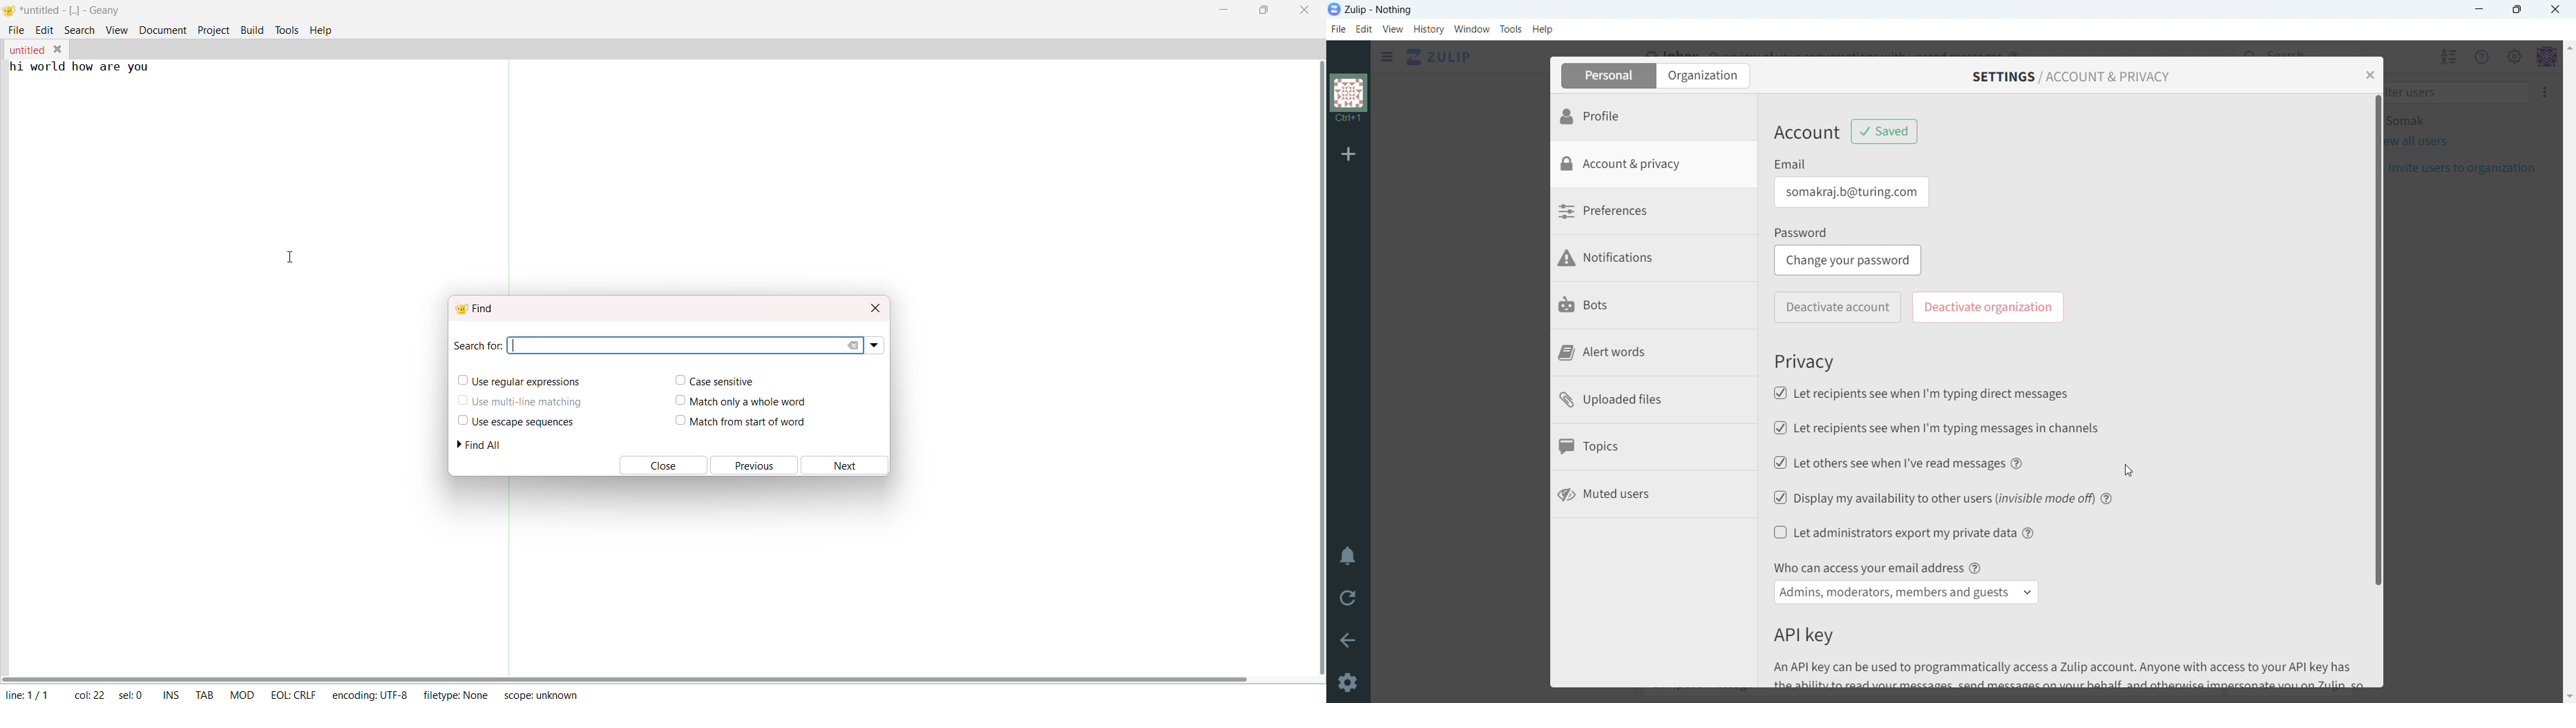 Image resolution: width=2576 pixels, height=728 pixels. What do you see at coordinates (292, 693) in the screenshot?
I see `eol: crlf` at bounding box center [292, 693].